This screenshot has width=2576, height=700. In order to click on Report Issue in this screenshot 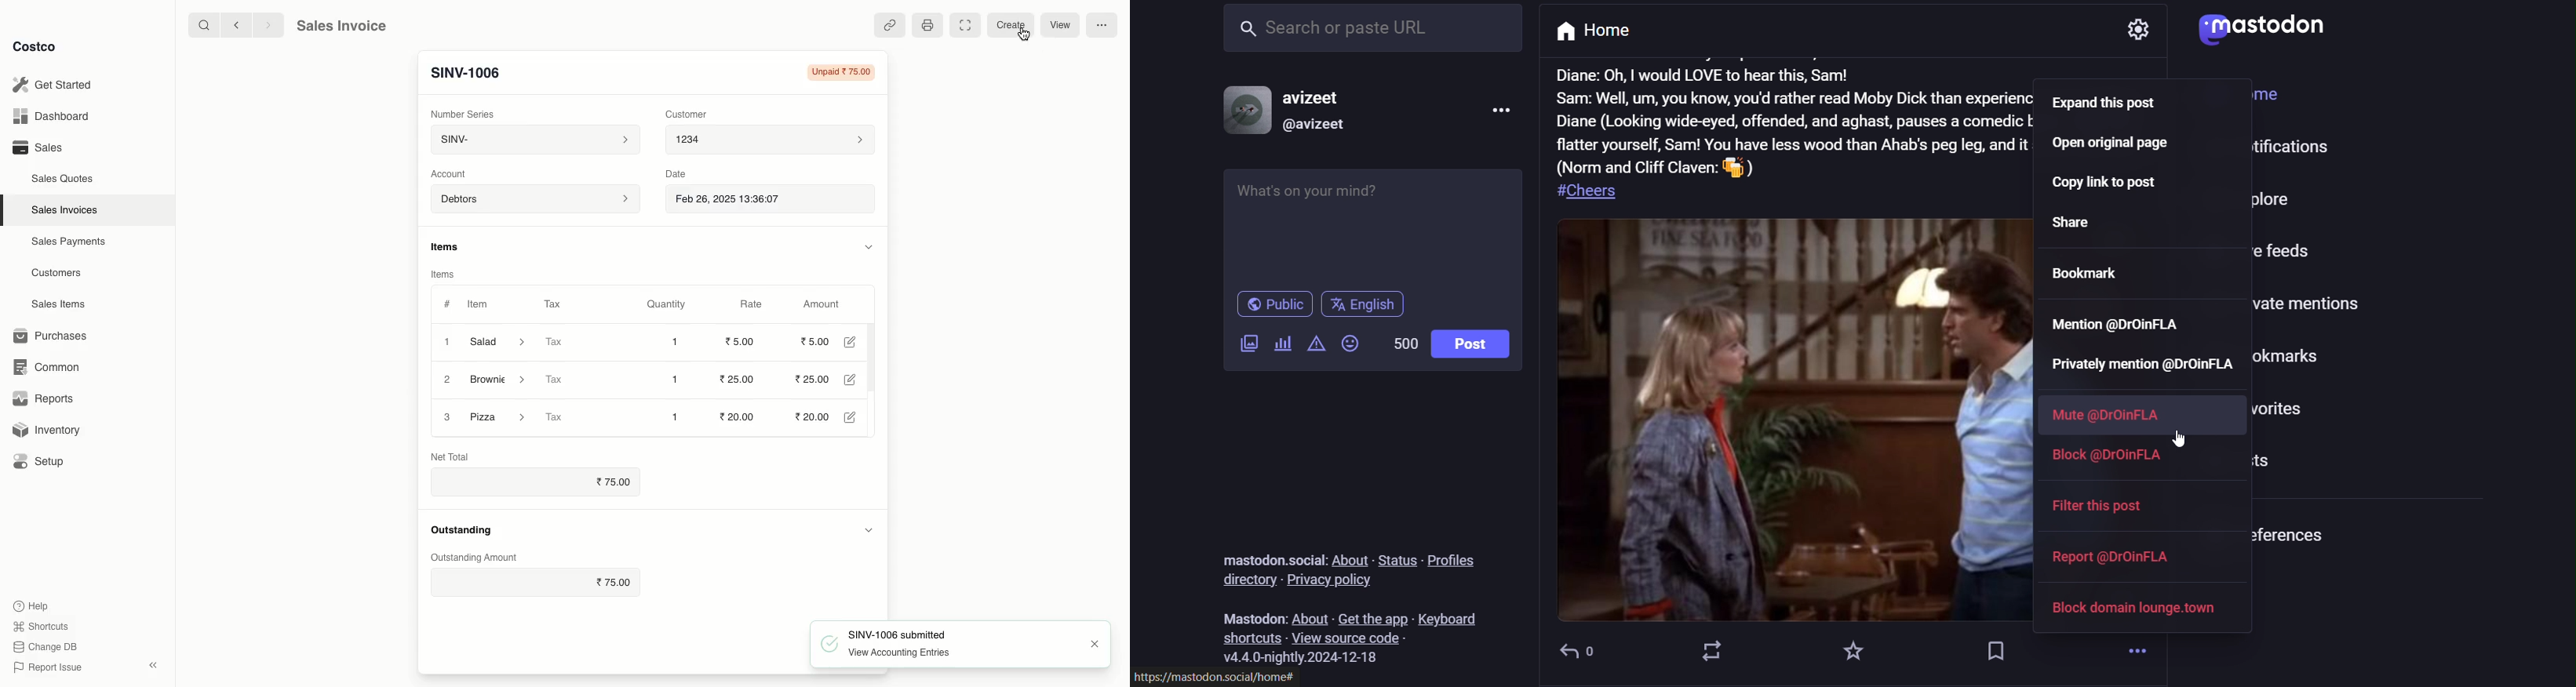, I will do `click(45, 667)`.